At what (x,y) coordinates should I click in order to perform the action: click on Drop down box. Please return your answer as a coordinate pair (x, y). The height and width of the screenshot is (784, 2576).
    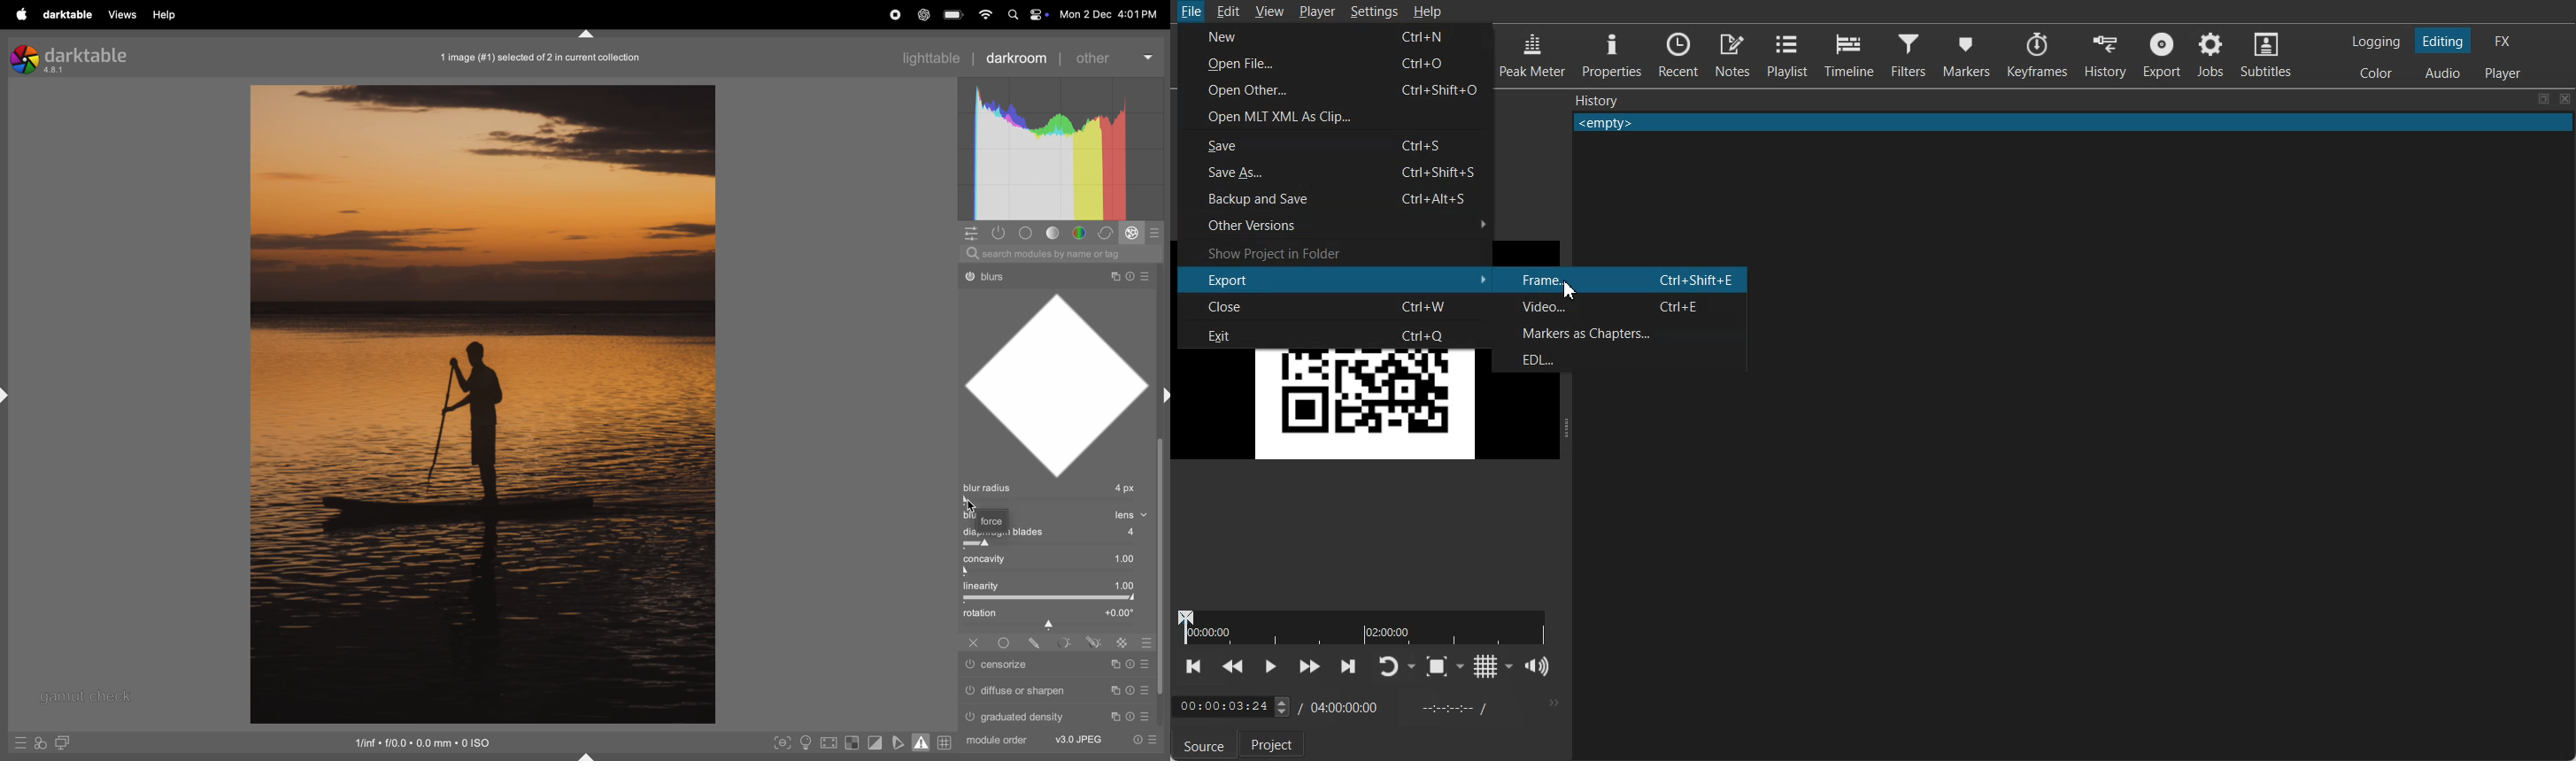
    Looking at the image, I should click on (1461, 666).